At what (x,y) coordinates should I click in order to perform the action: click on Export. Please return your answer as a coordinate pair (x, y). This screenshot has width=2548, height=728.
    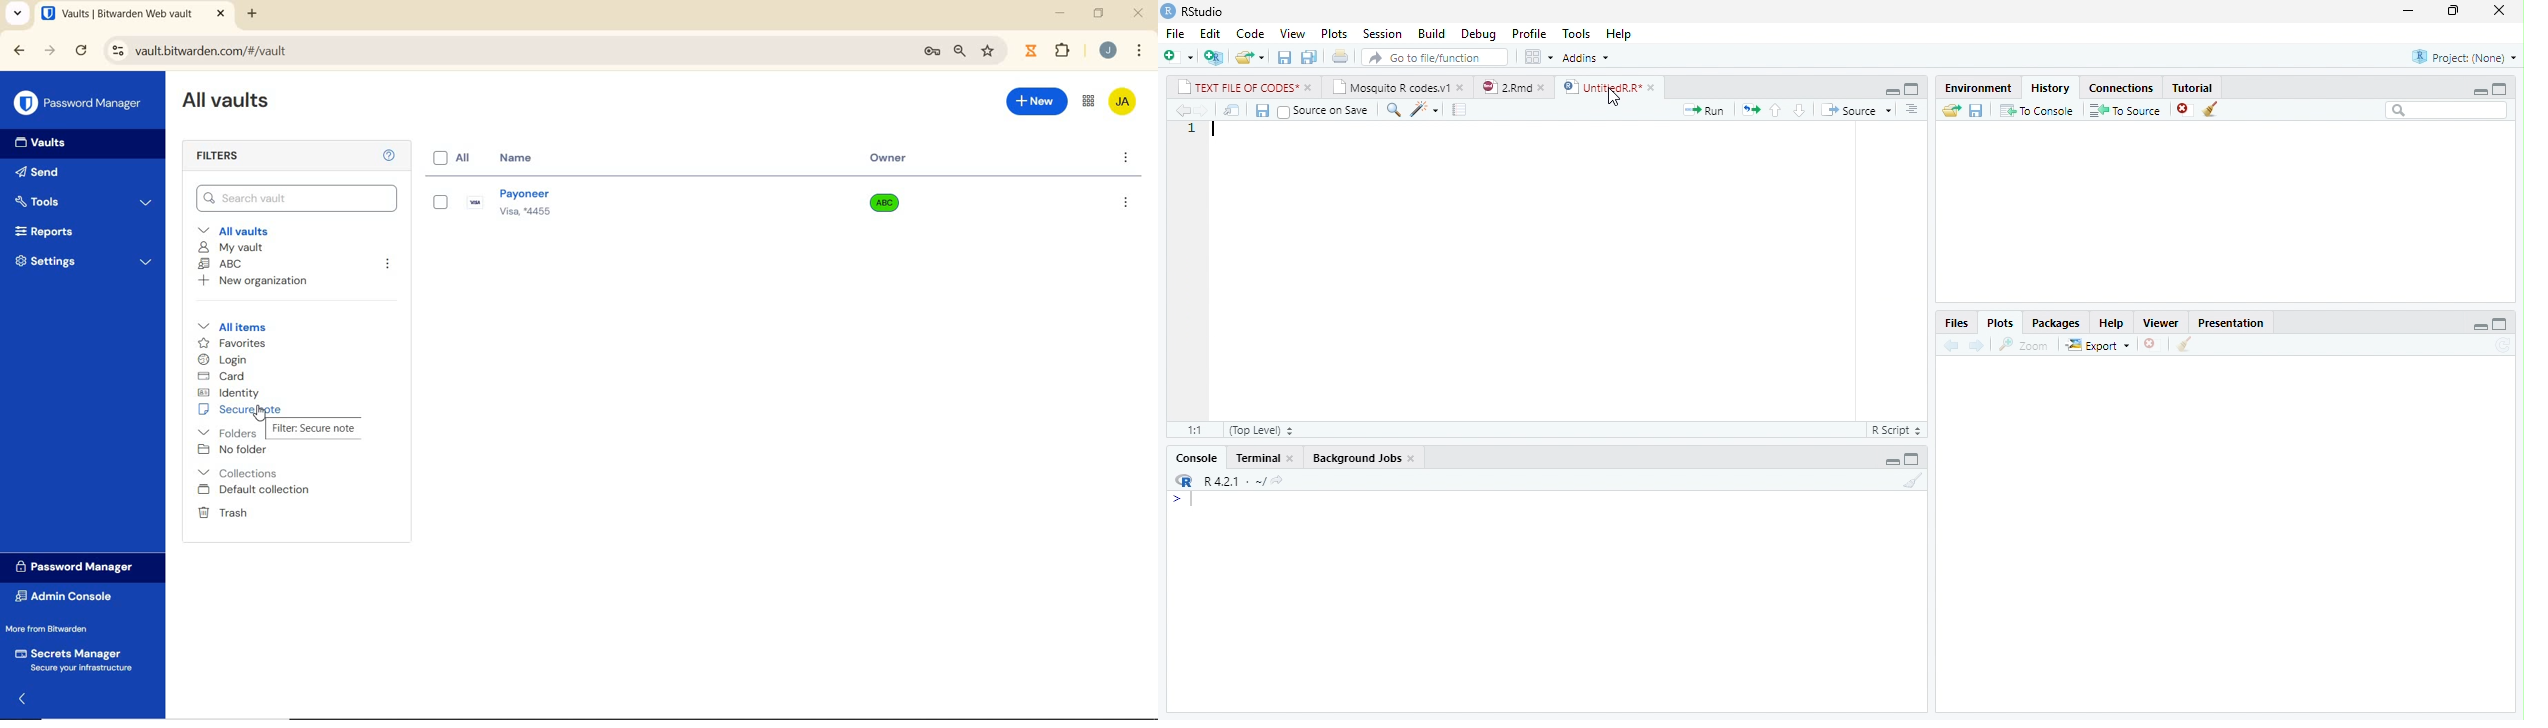
    Looking at the image, I should click on (2097, 345).